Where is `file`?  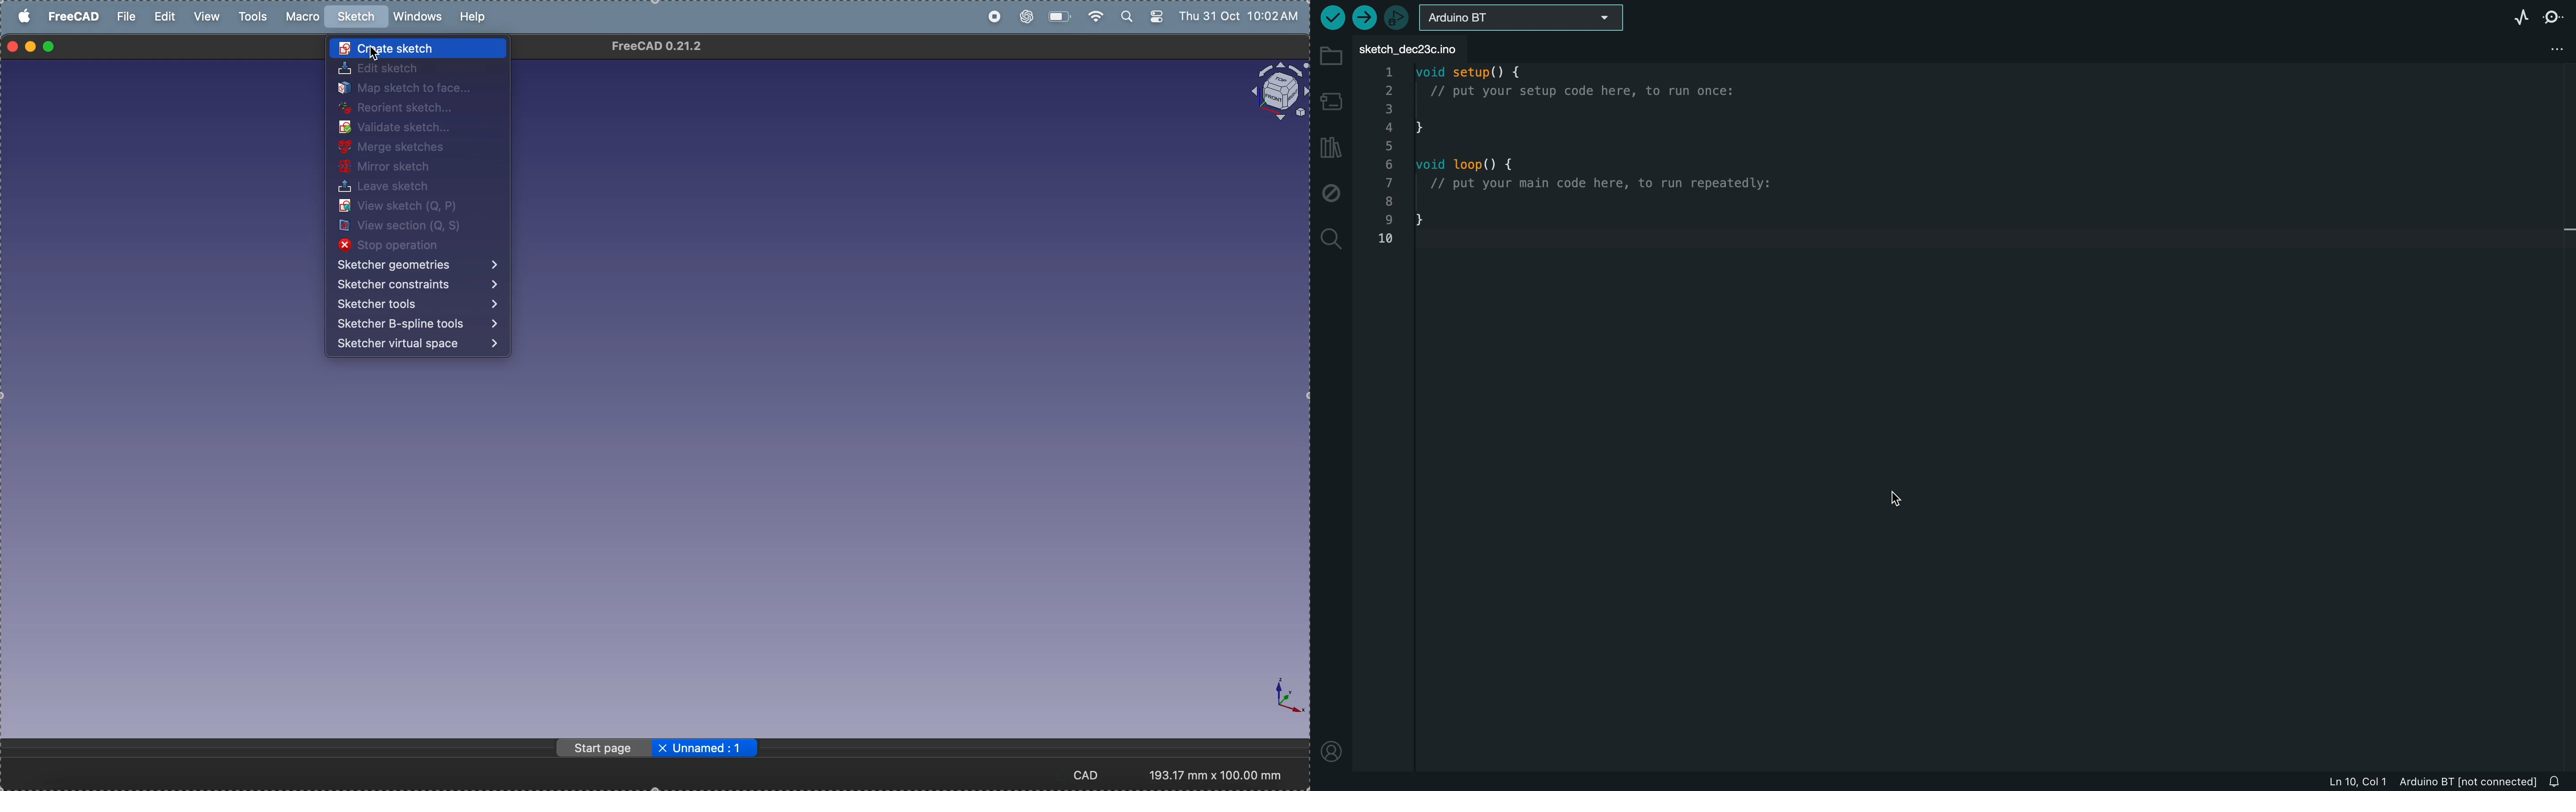
file is located at coordinates (126, 17).